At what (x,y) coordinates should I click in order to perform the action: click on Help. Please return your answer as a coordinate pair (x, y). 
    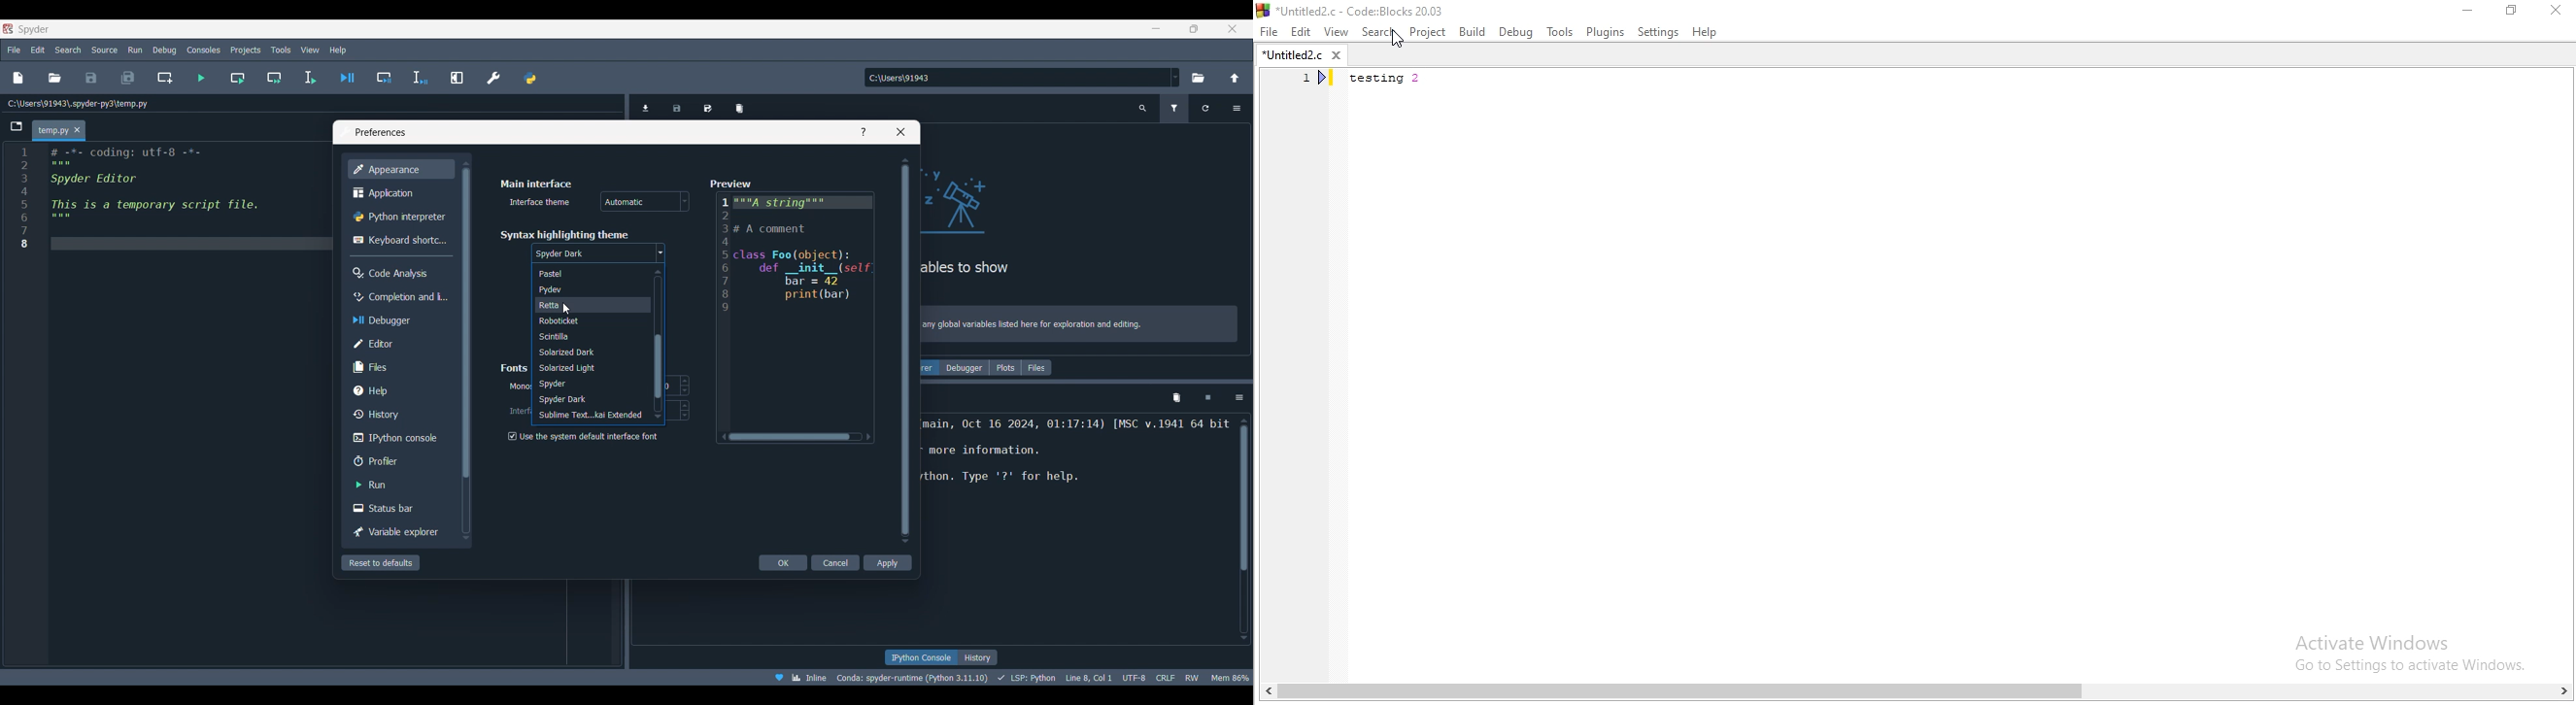
    Looking at the image, I should click on (398, 390).